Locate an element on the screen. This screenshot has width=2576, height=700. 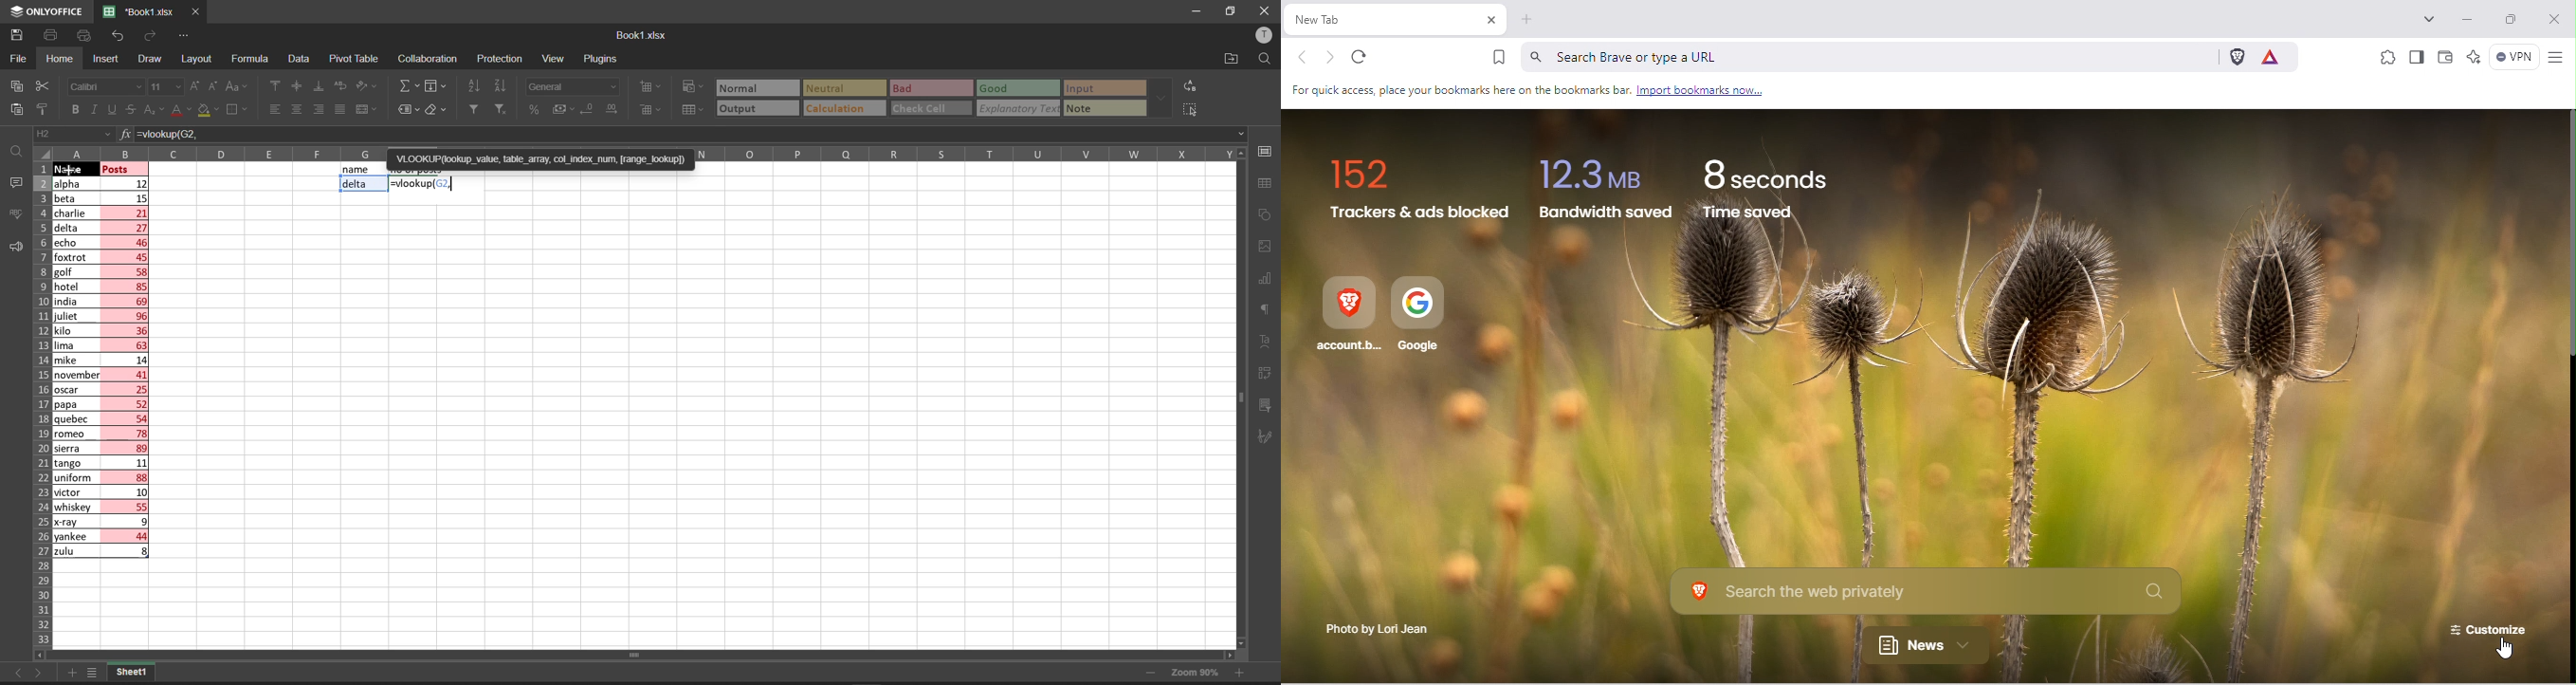
minimize is located at coordinates (1200, 12).